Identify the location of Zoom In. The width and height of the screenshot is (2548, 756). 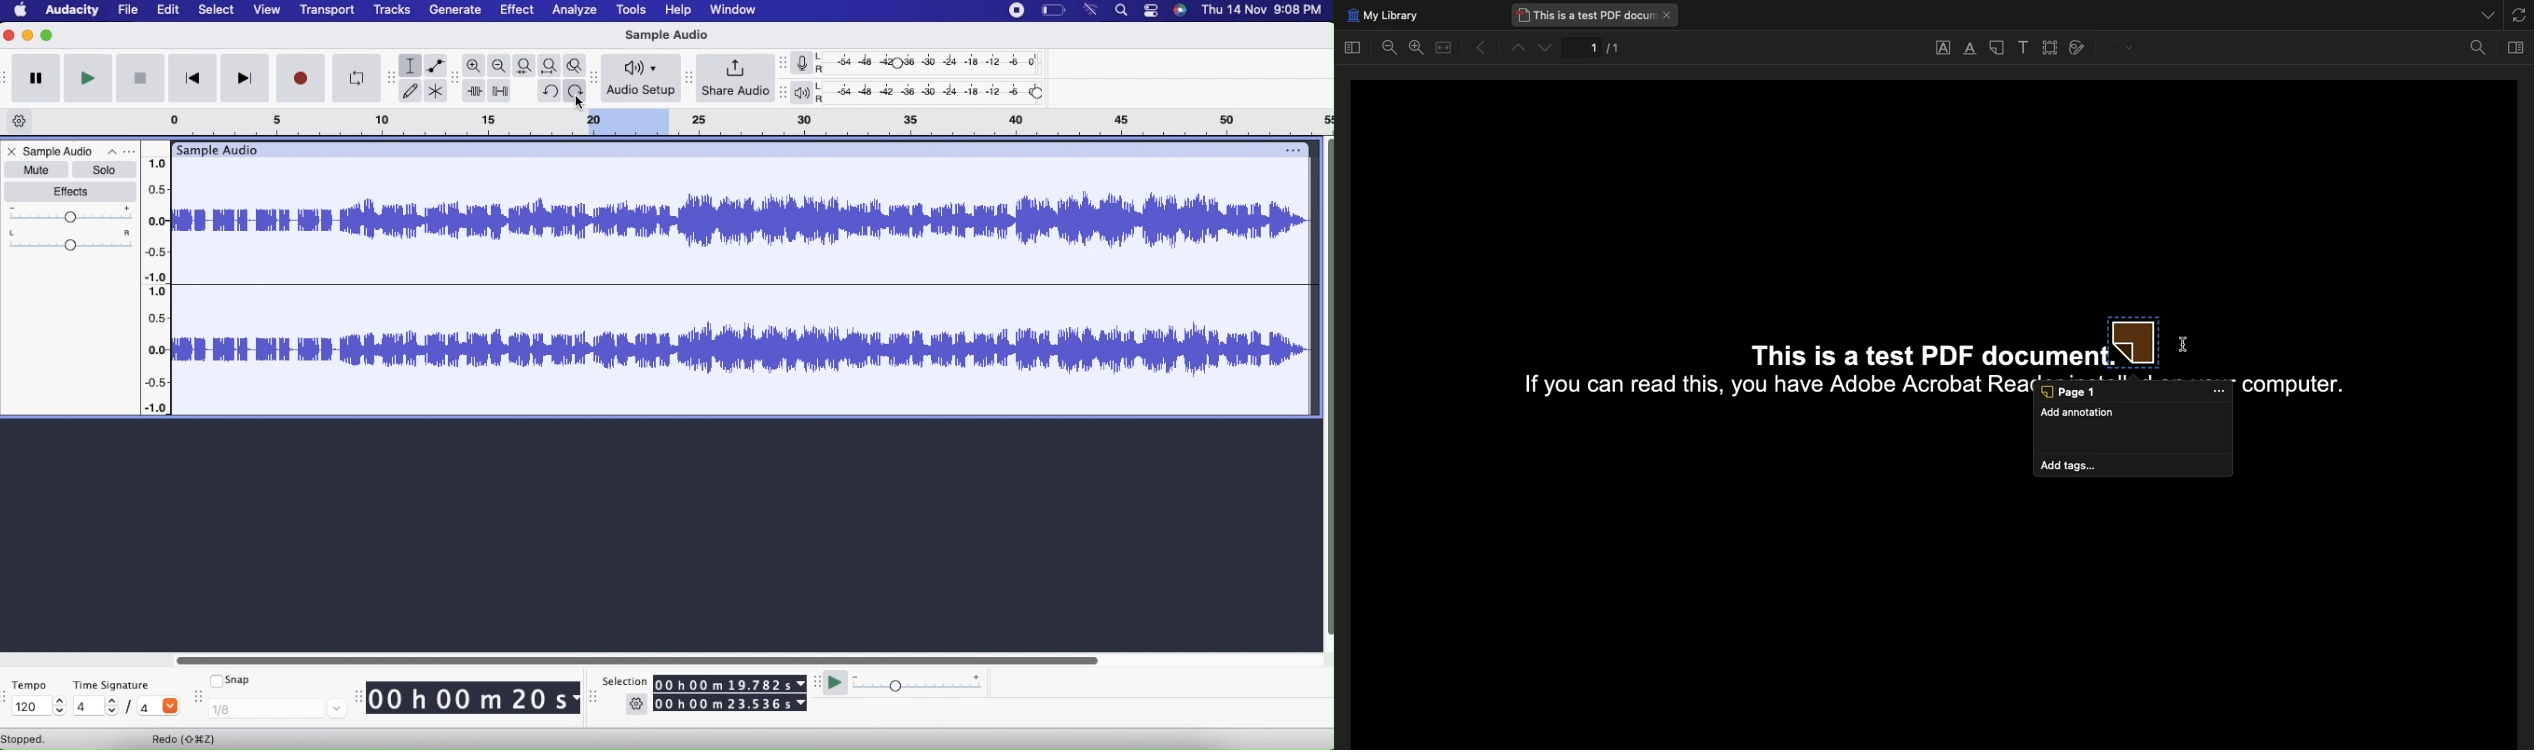
(474, 66).